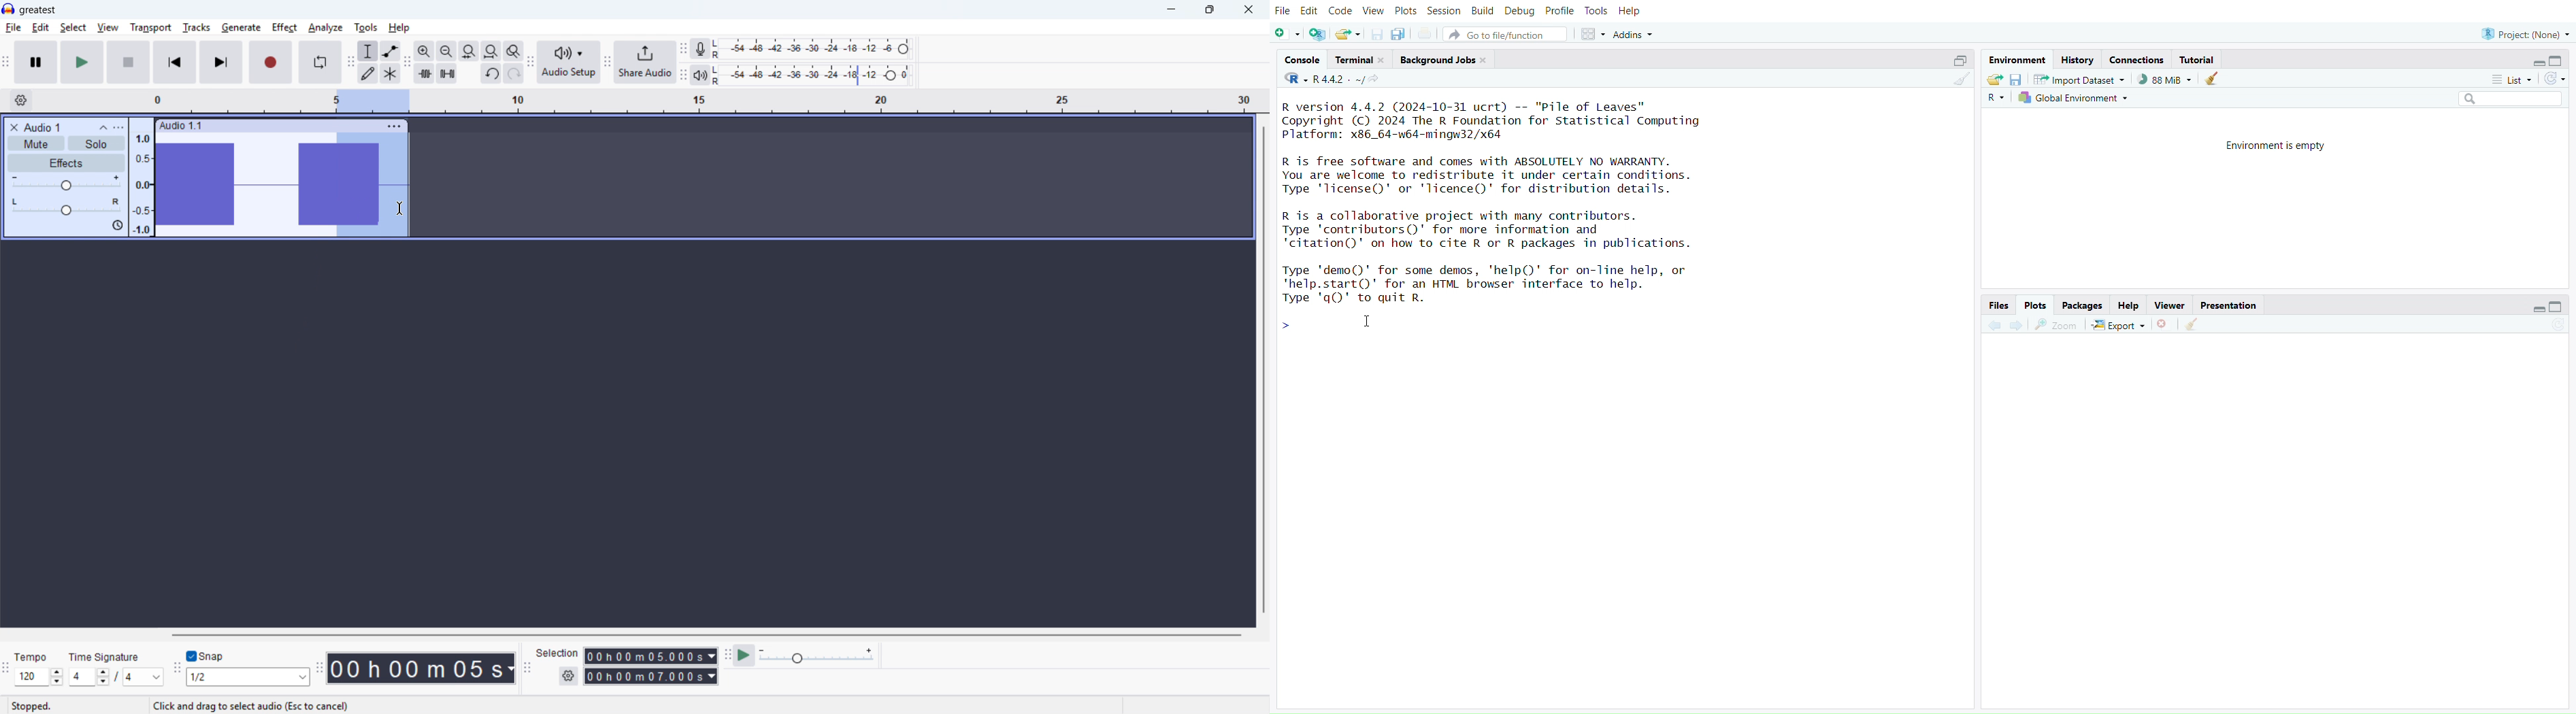 The height and width of the screenshot is (728, 2576). Describe the element at coordinates (2079, 61) in the screenshot. I see `history` at that location.